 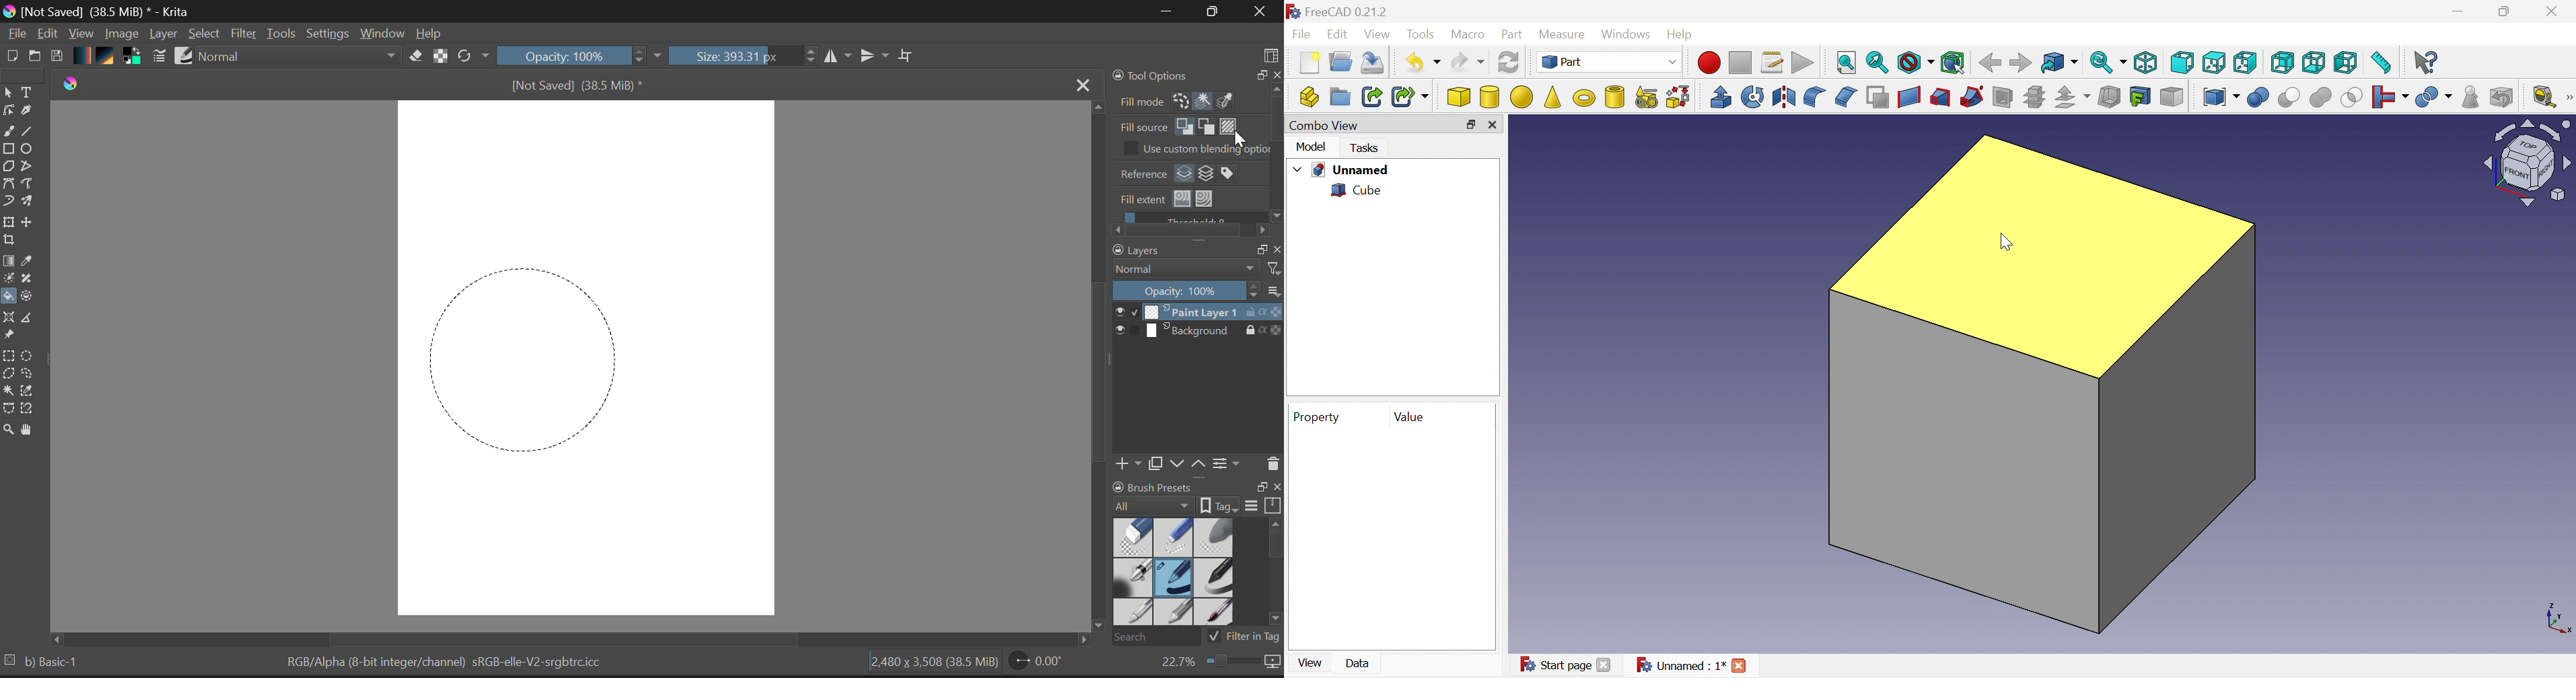 I want to click on Measure liner, so click(x=2544, y=98).